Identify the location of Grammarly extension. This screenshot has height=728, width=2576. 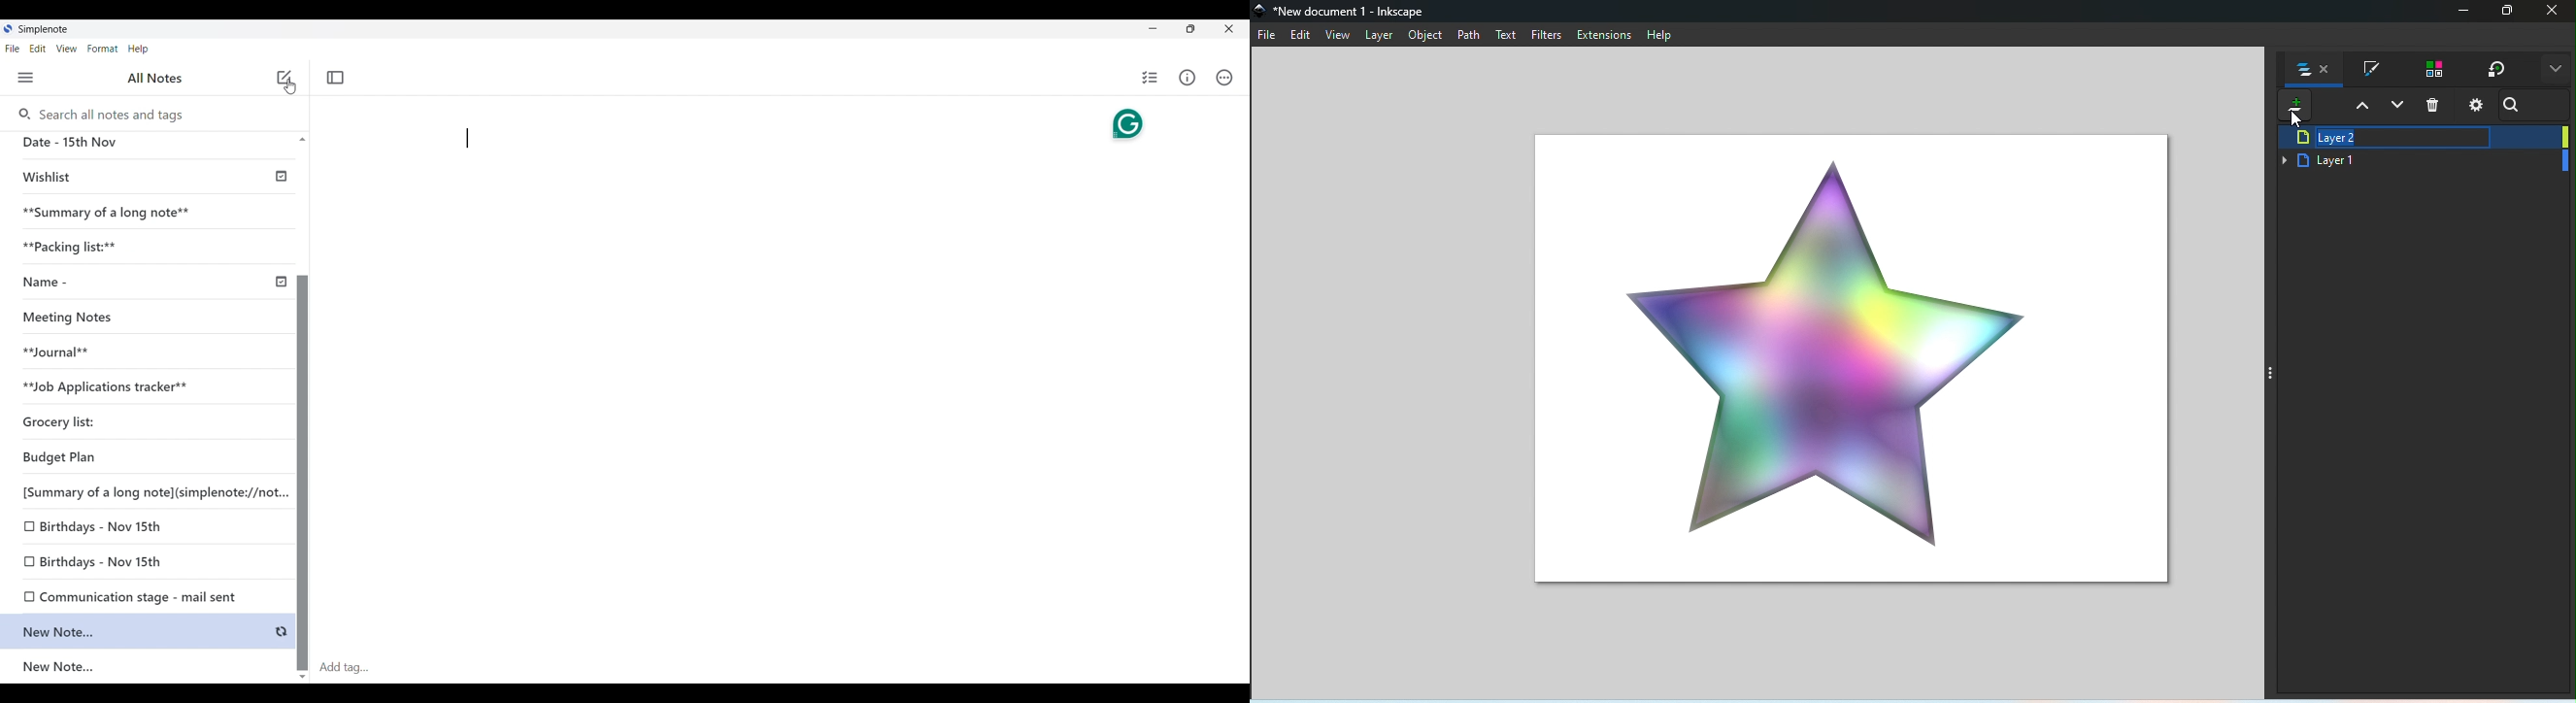
(1127, 124).